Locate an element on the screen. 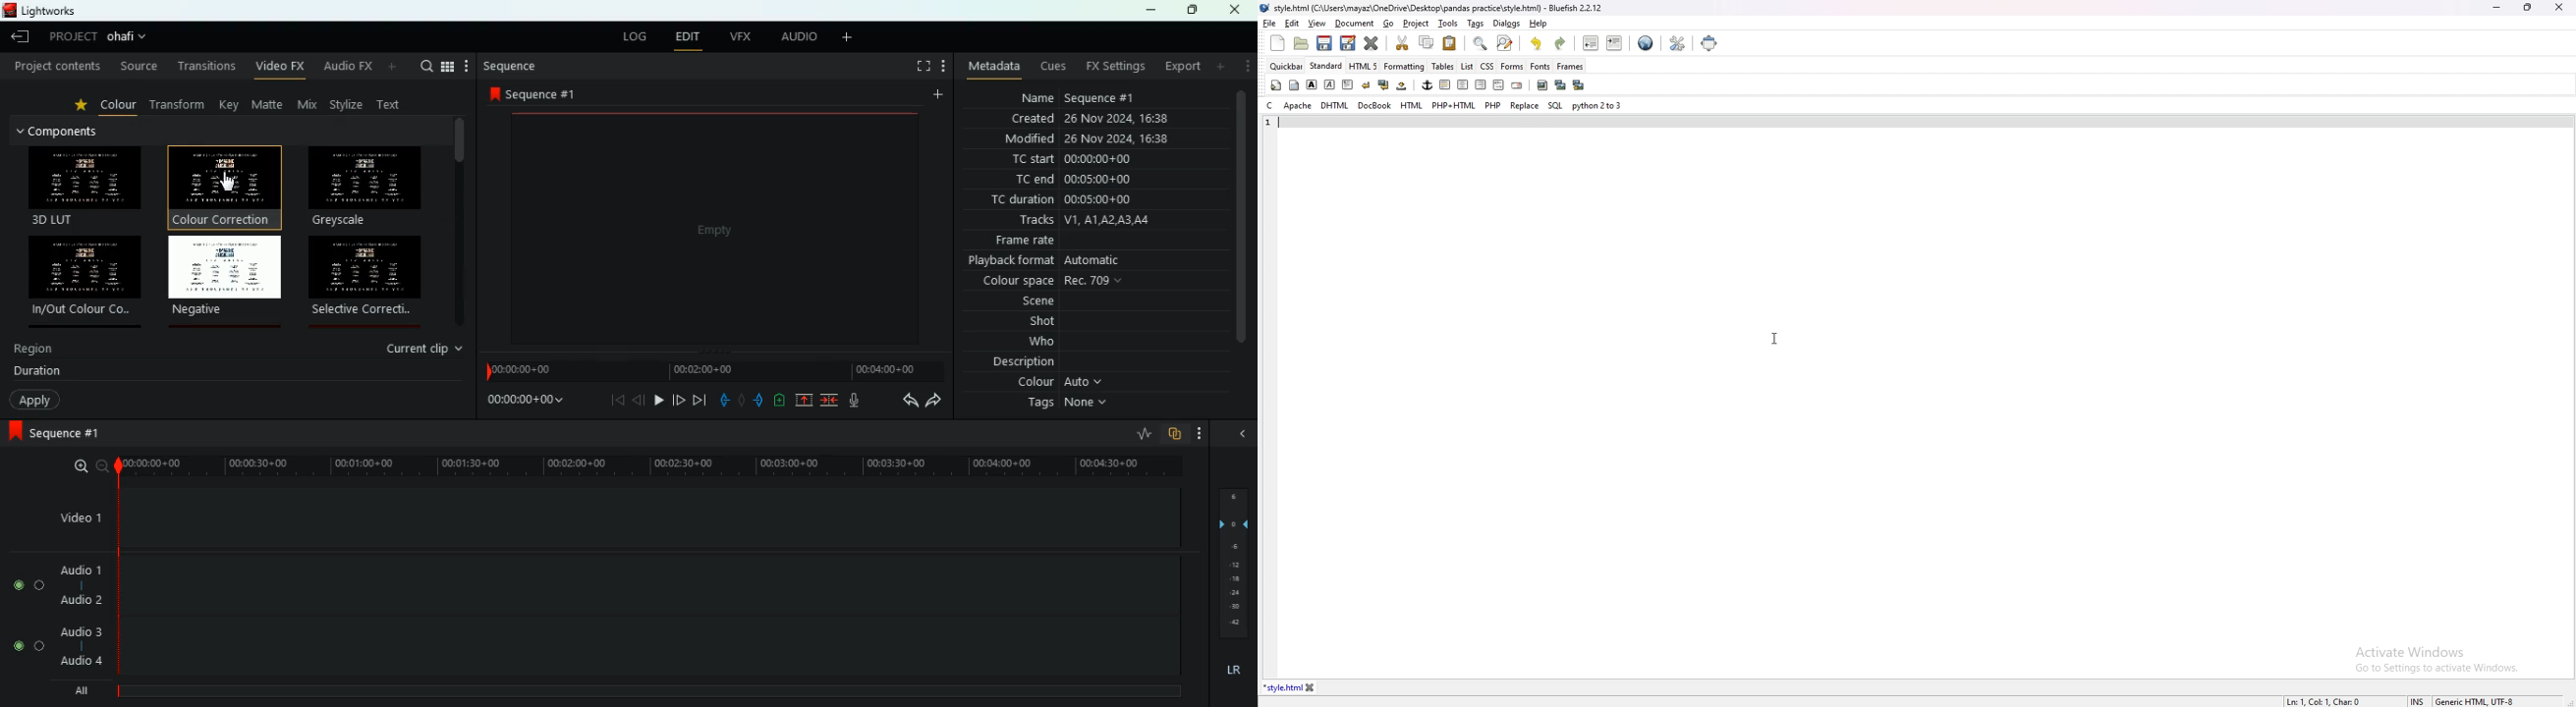 This screenshot has height=728, width=2576. project name is located at coordinates (130, 36).